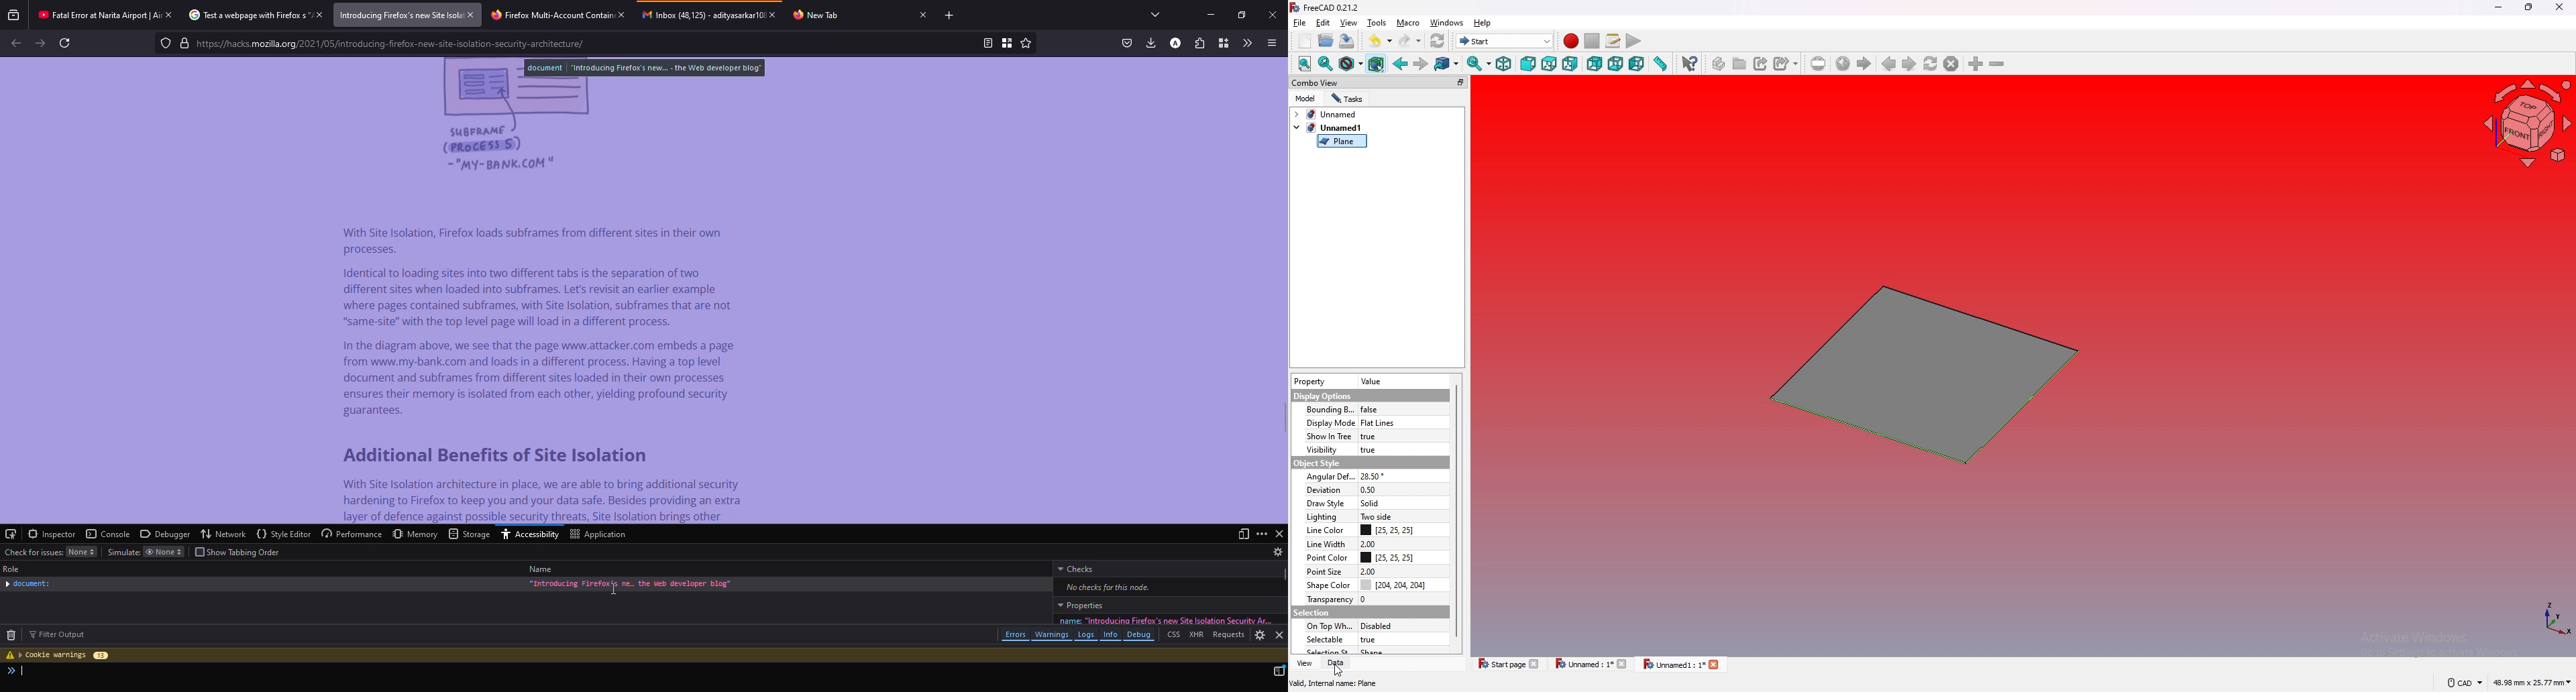  I want to click on tracking, so click(166, 43).